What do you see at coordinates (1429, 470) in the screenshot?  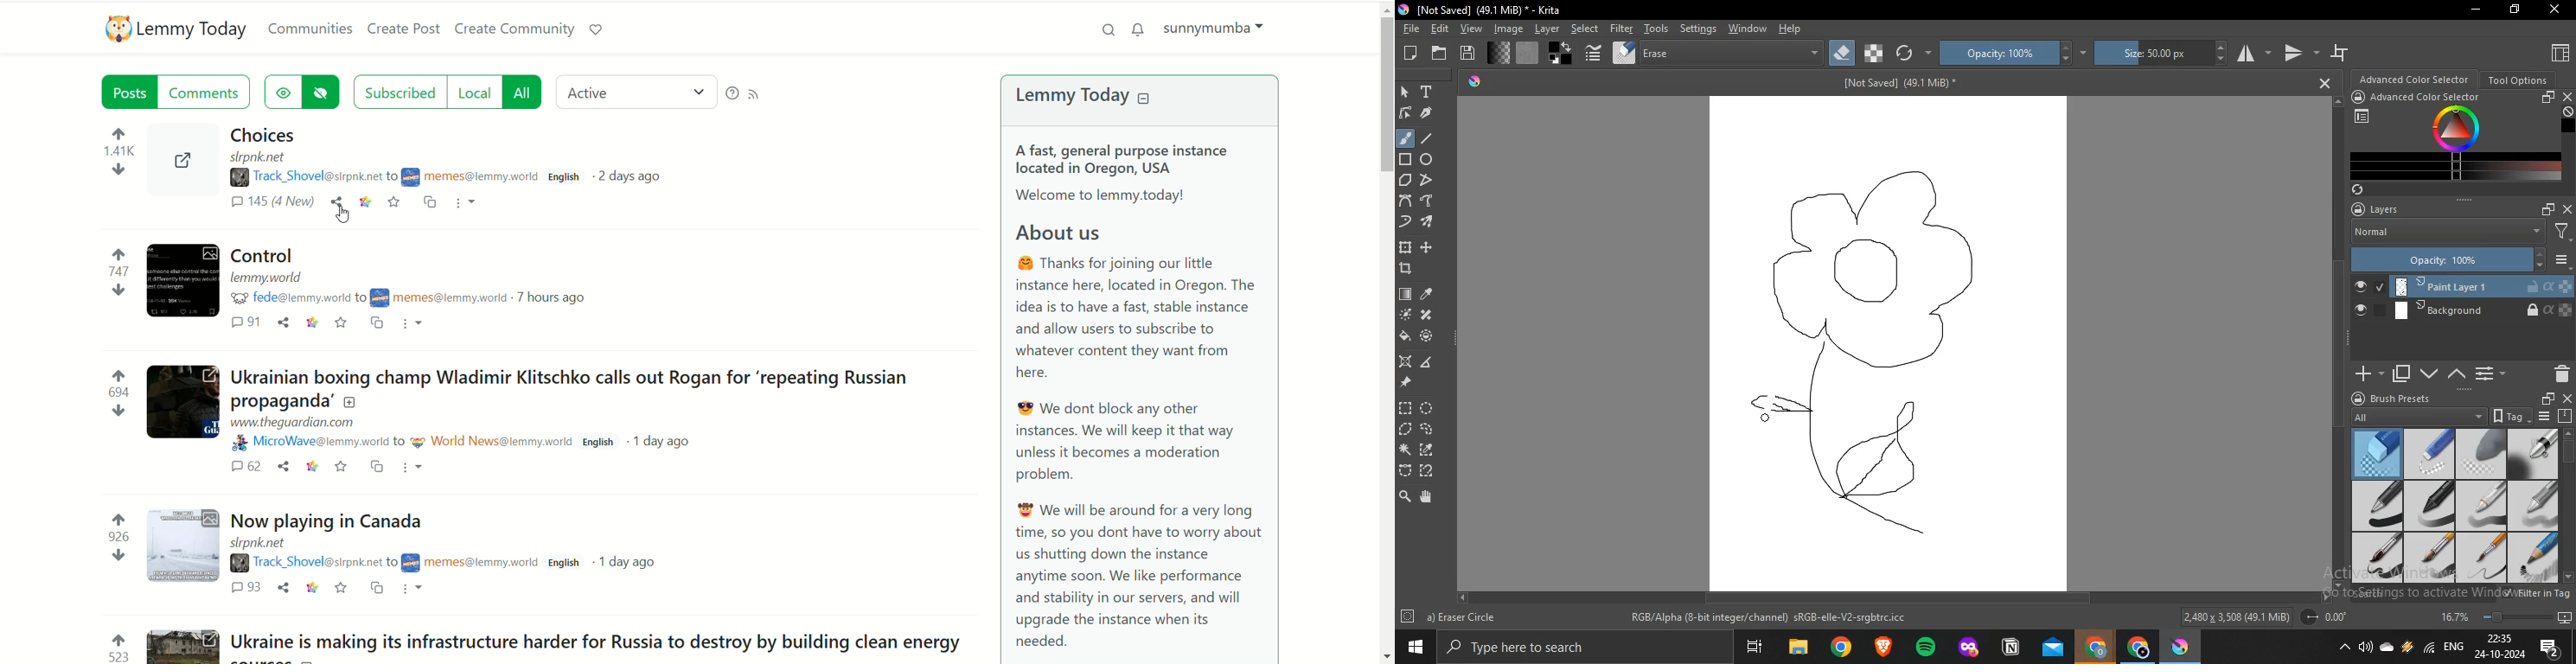 I see `magnetic curve selection tool` at bounding box center [1429, 470].